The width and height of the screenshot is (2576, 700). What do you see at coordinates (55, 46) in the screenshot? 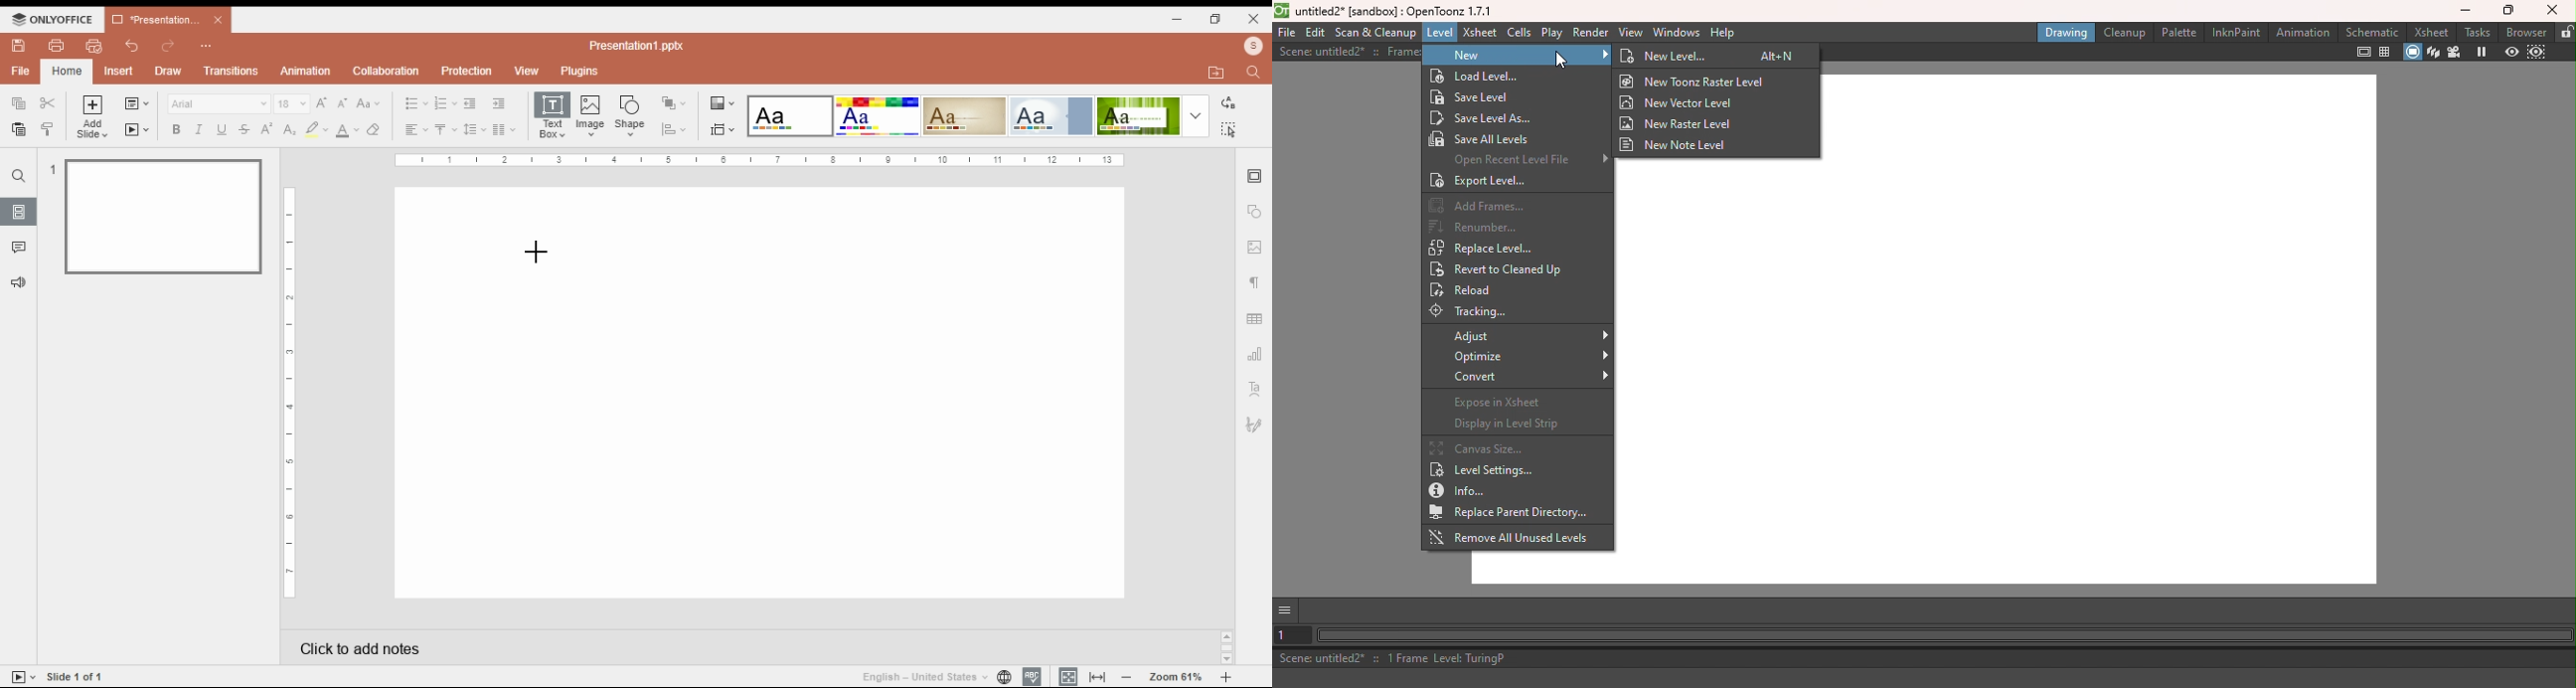
I see `print file` at bounding box center [55, 46].